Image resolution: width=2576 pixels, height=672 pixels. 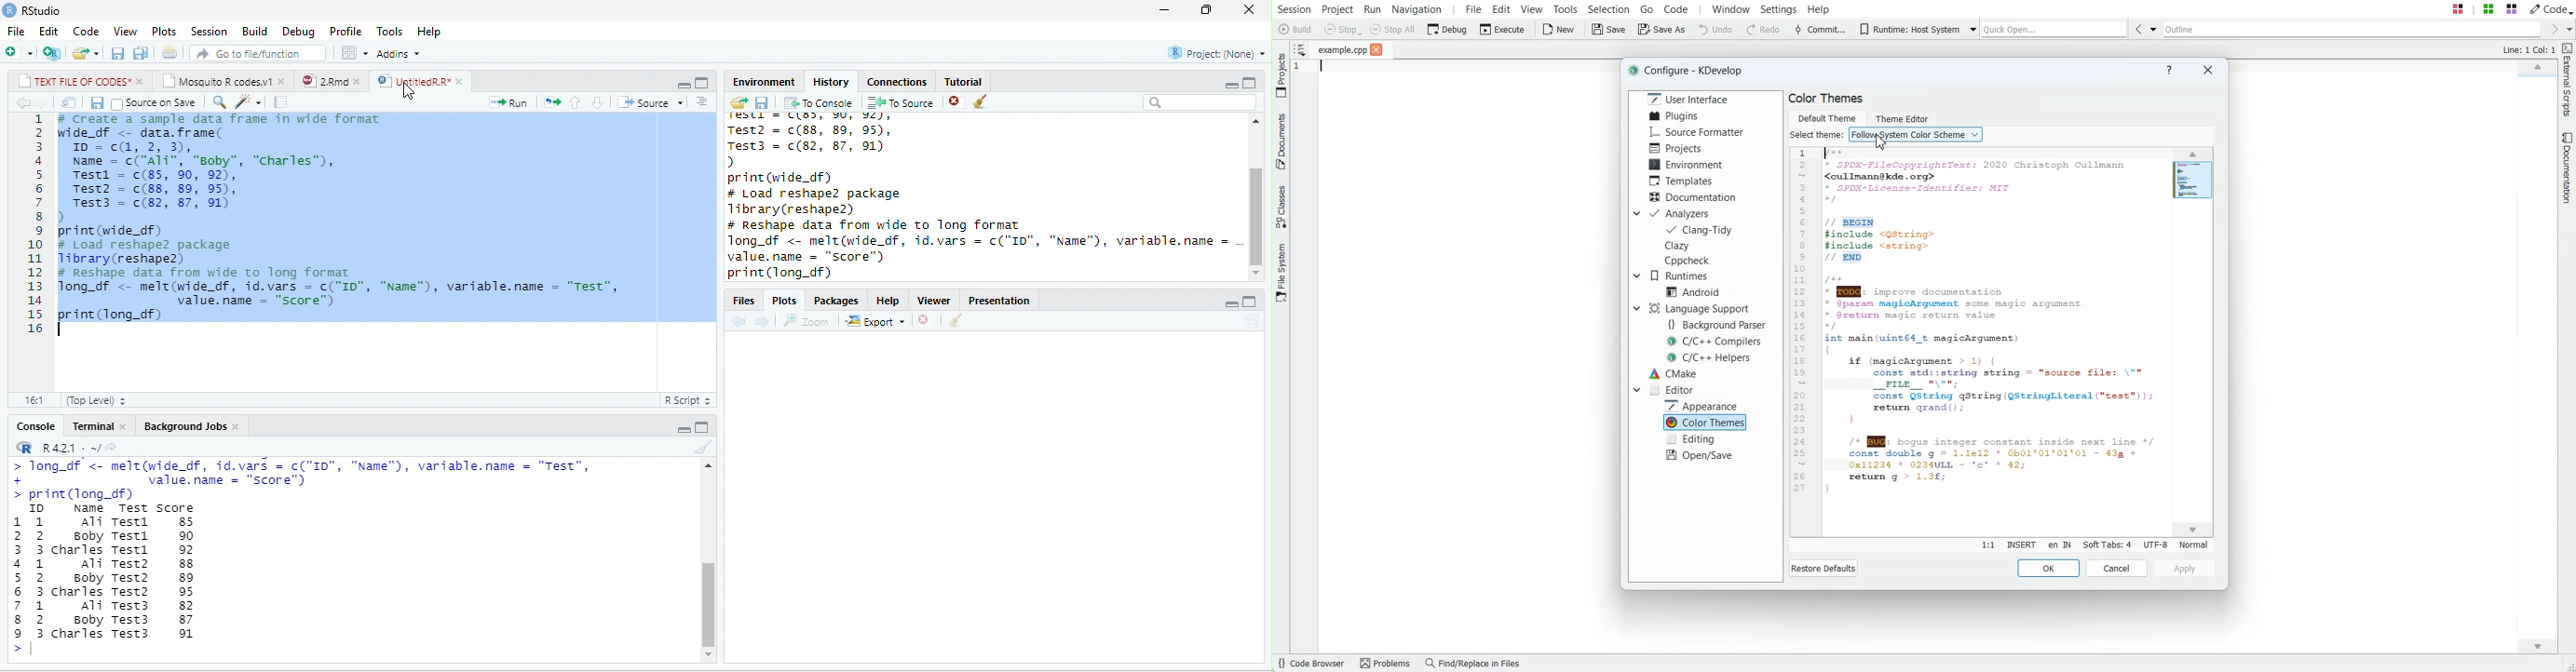 I want to click on close, so click(x=360, y=81).